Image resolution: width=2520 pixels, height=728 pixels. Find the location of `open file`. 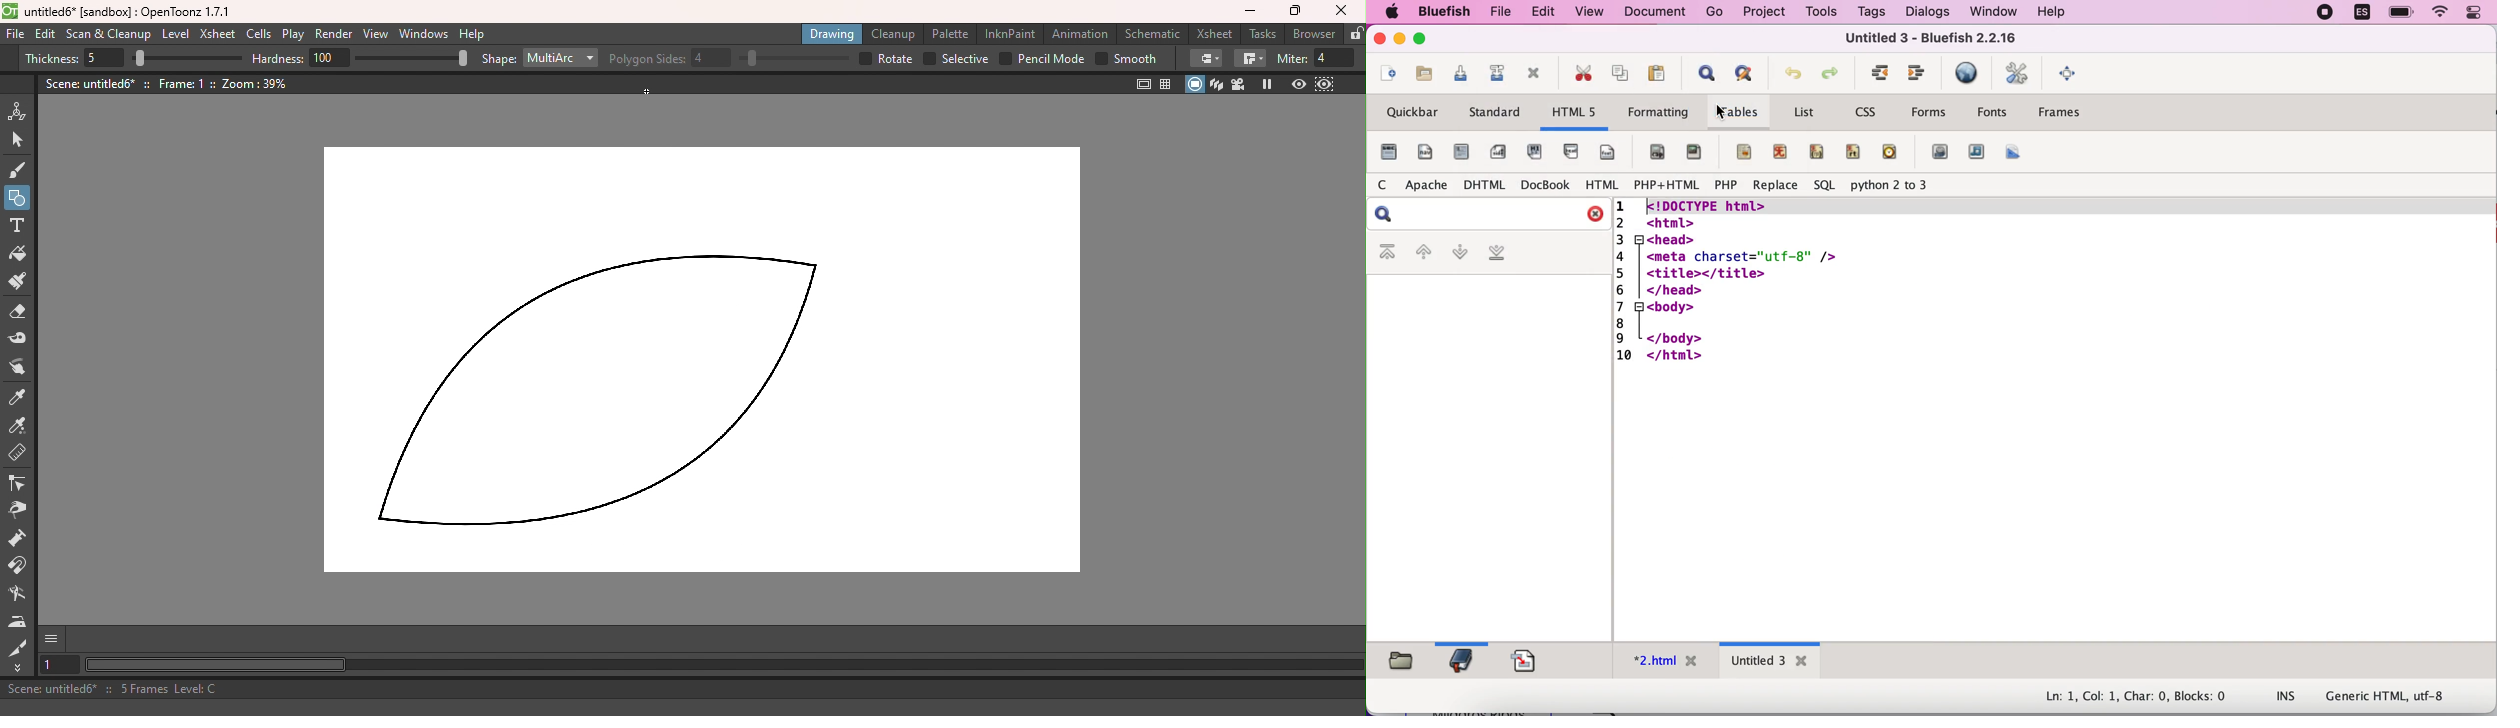

open file is located at coordinates (1422, 77).